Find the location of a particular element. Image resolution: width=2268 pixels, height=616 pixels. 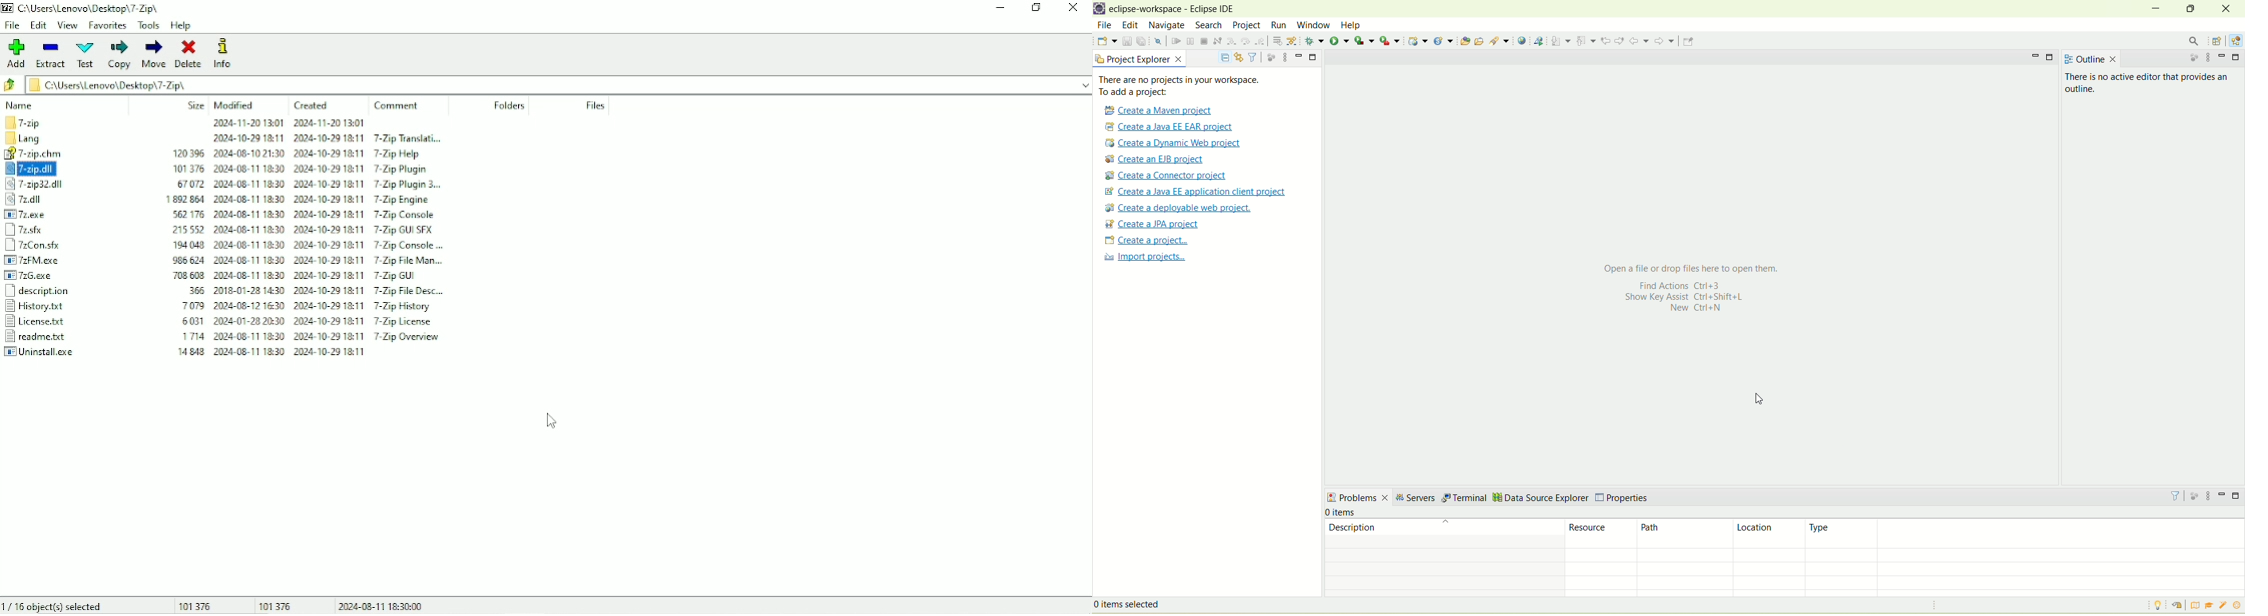

open type is located at coordinates (1512, 41).